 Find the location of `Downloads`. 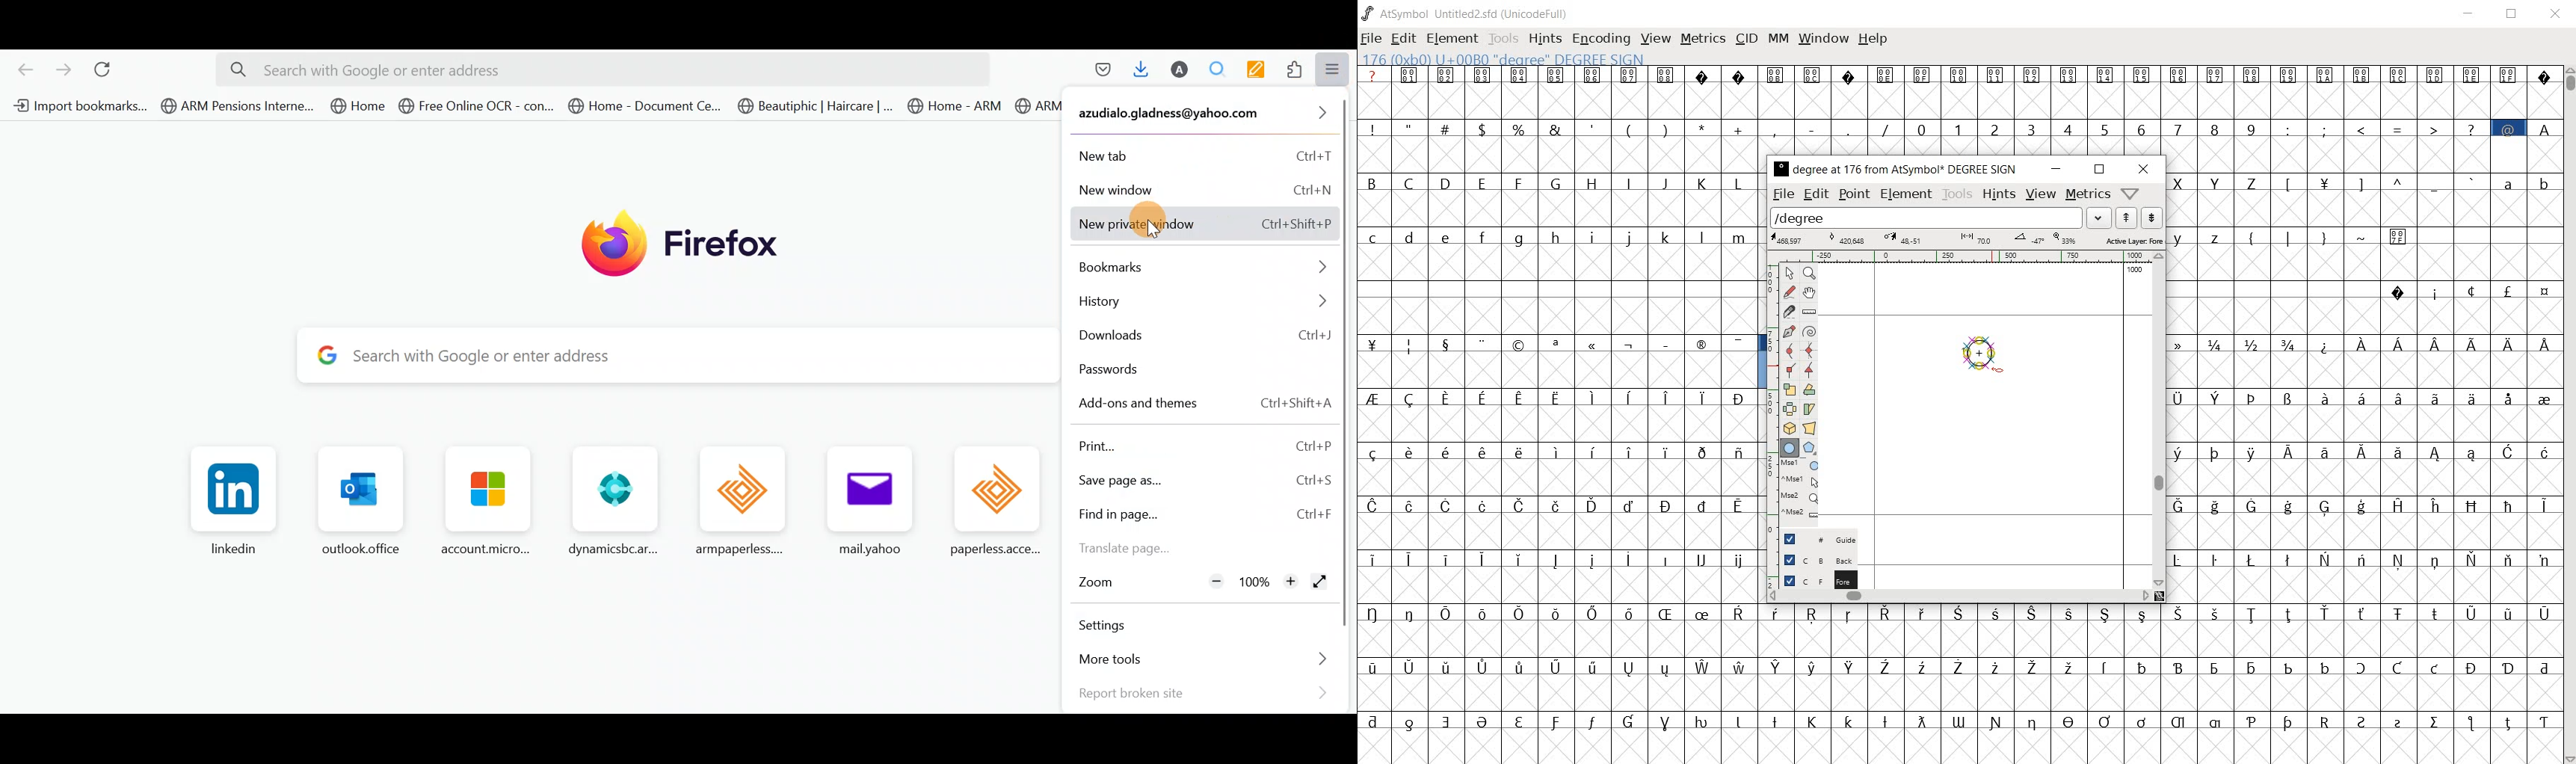

Downloads is located at coordinates (1142, 71).